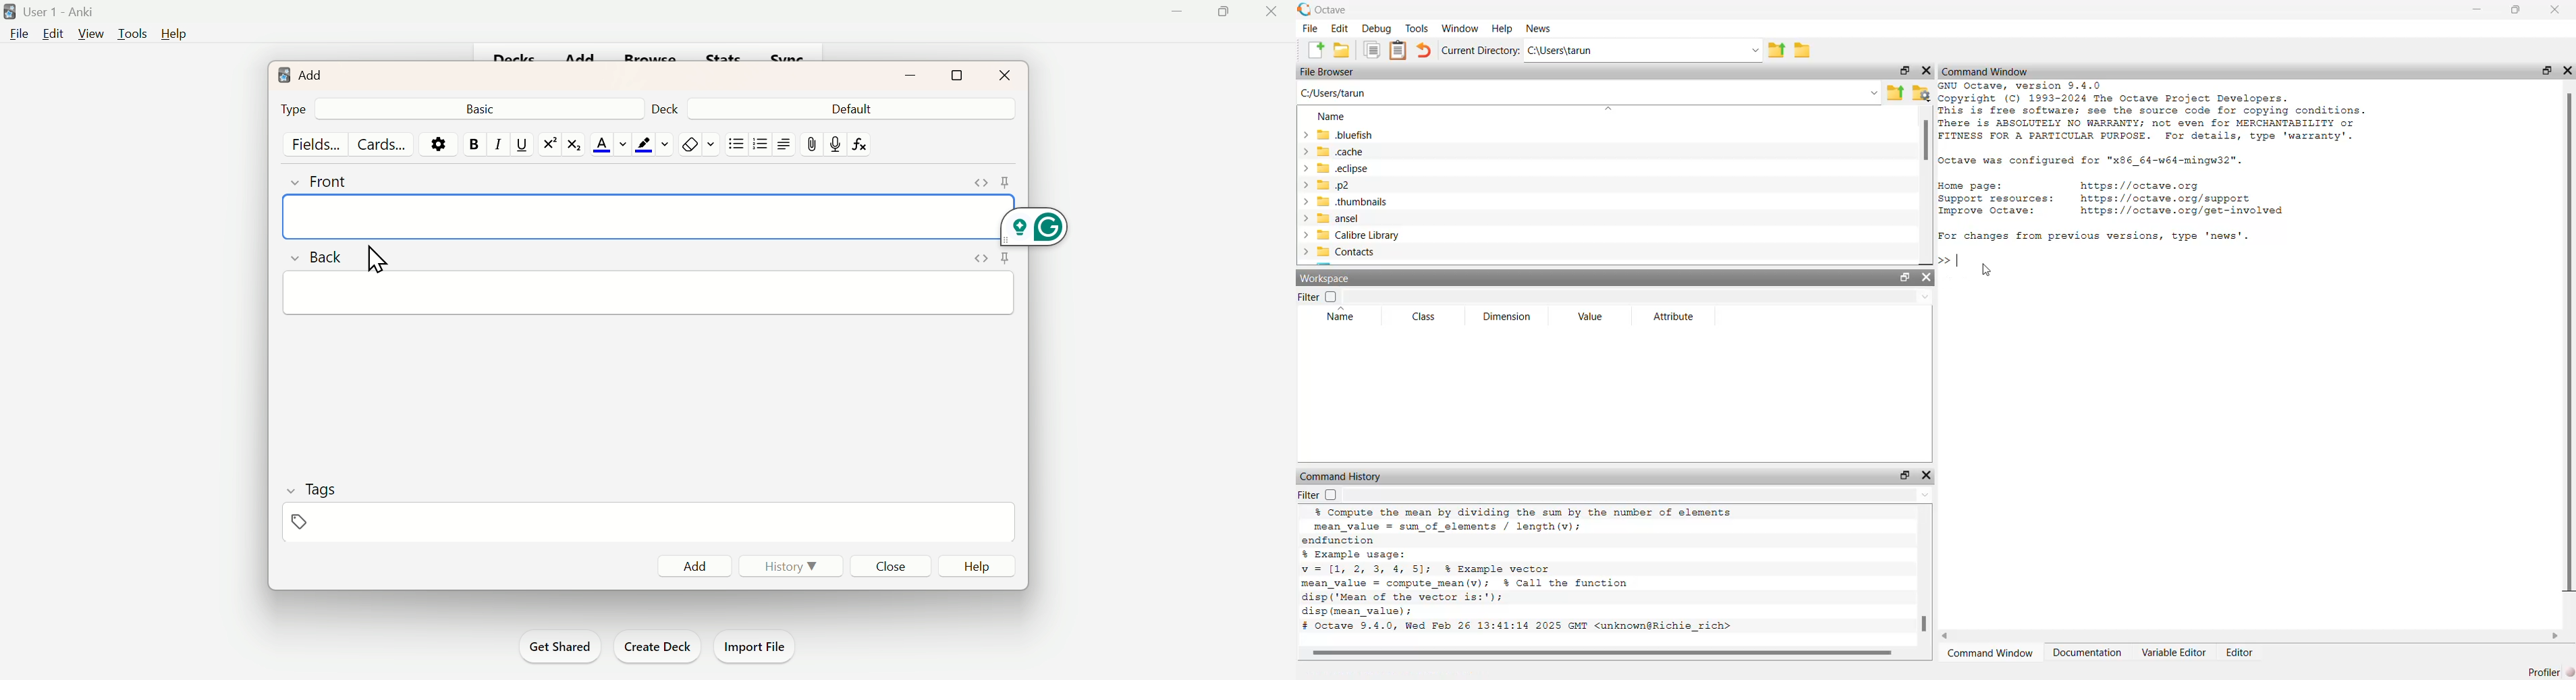  I want to click on Rubber, so click(699, 143).